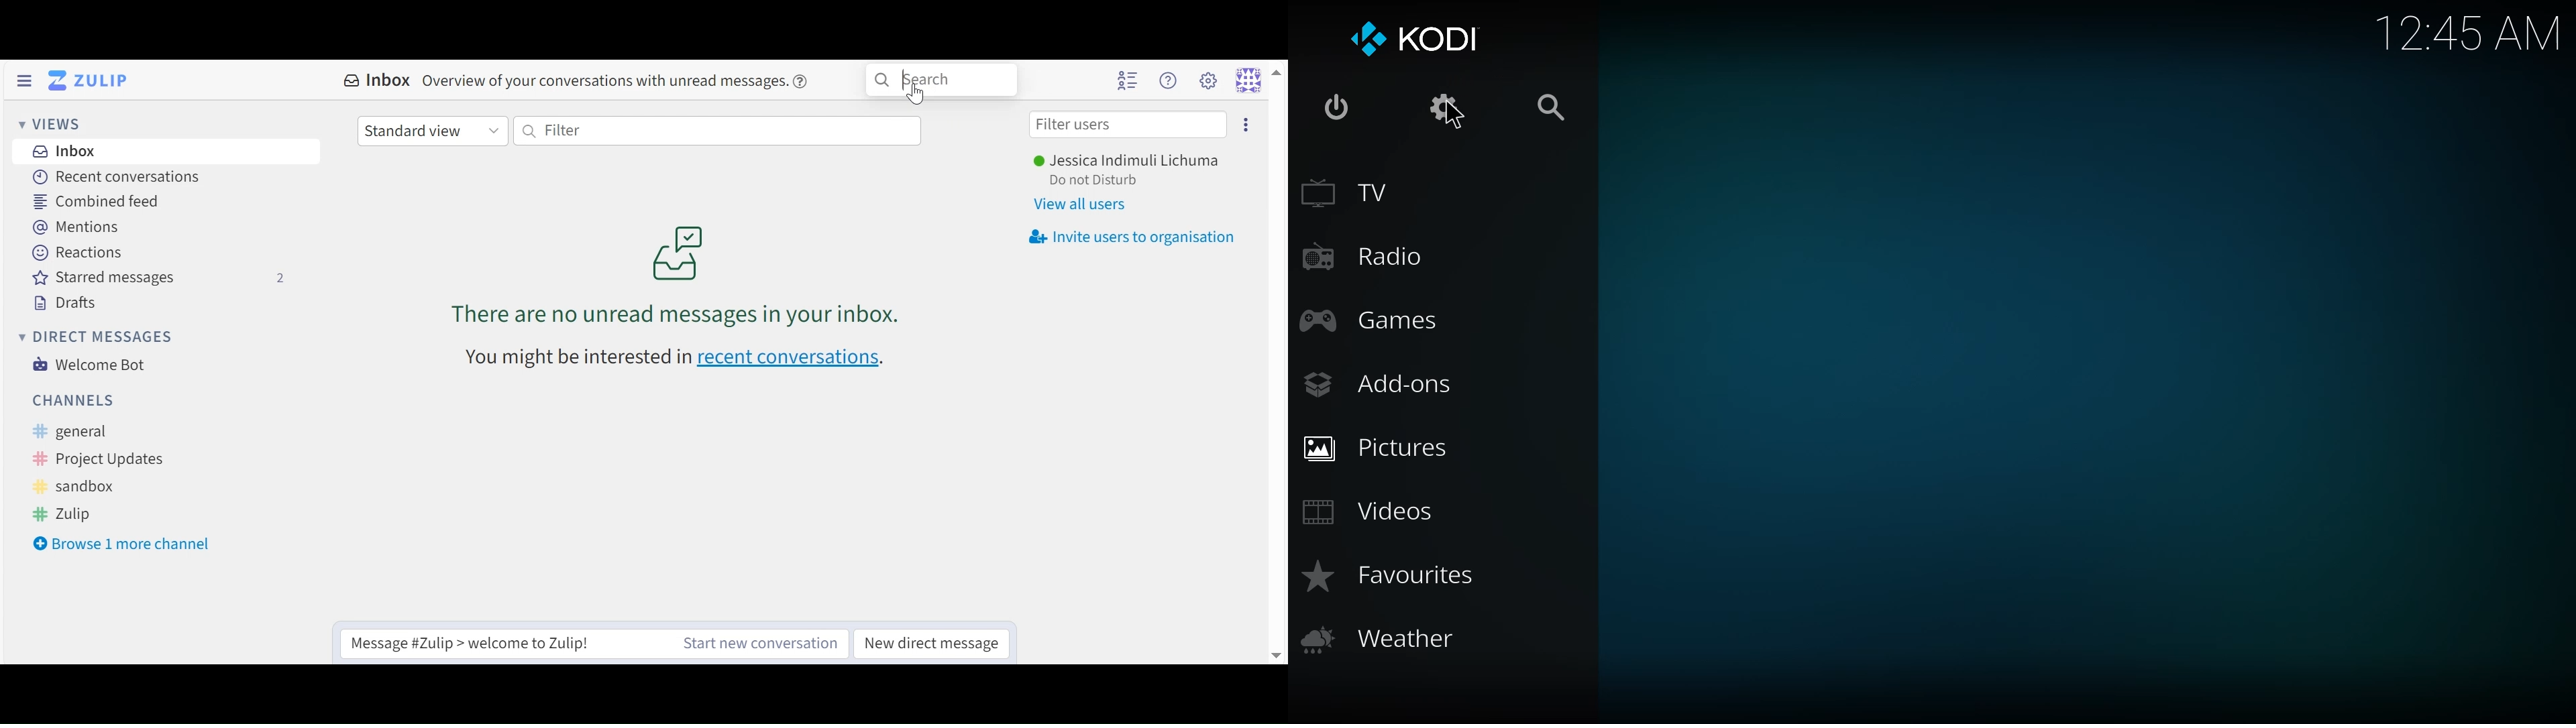 The width and height of the screenshot is (2576, 728). What do you see at coordinates (1206, 80) in the screenshot?
I see `main menu` at bounding box center [1206, 80].